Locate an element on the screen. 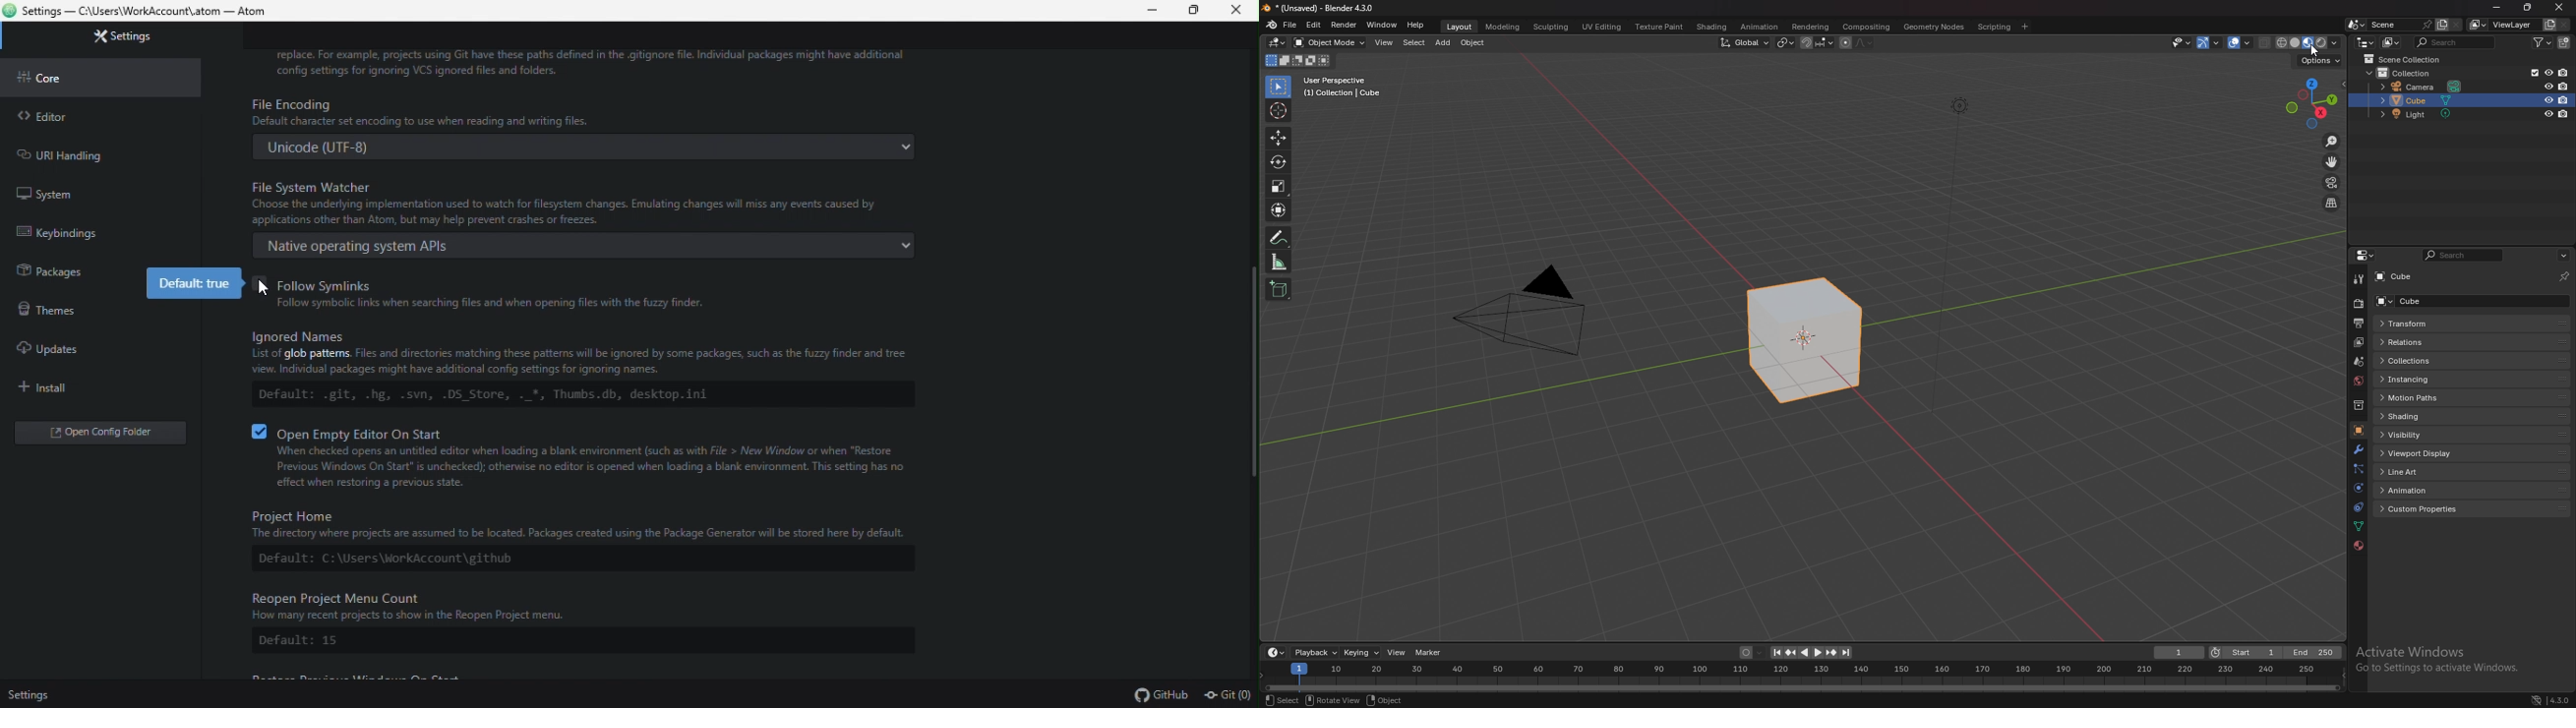 The height and width of the screenshot is (728, 2576). filter is located at coordinates (2543, 42).